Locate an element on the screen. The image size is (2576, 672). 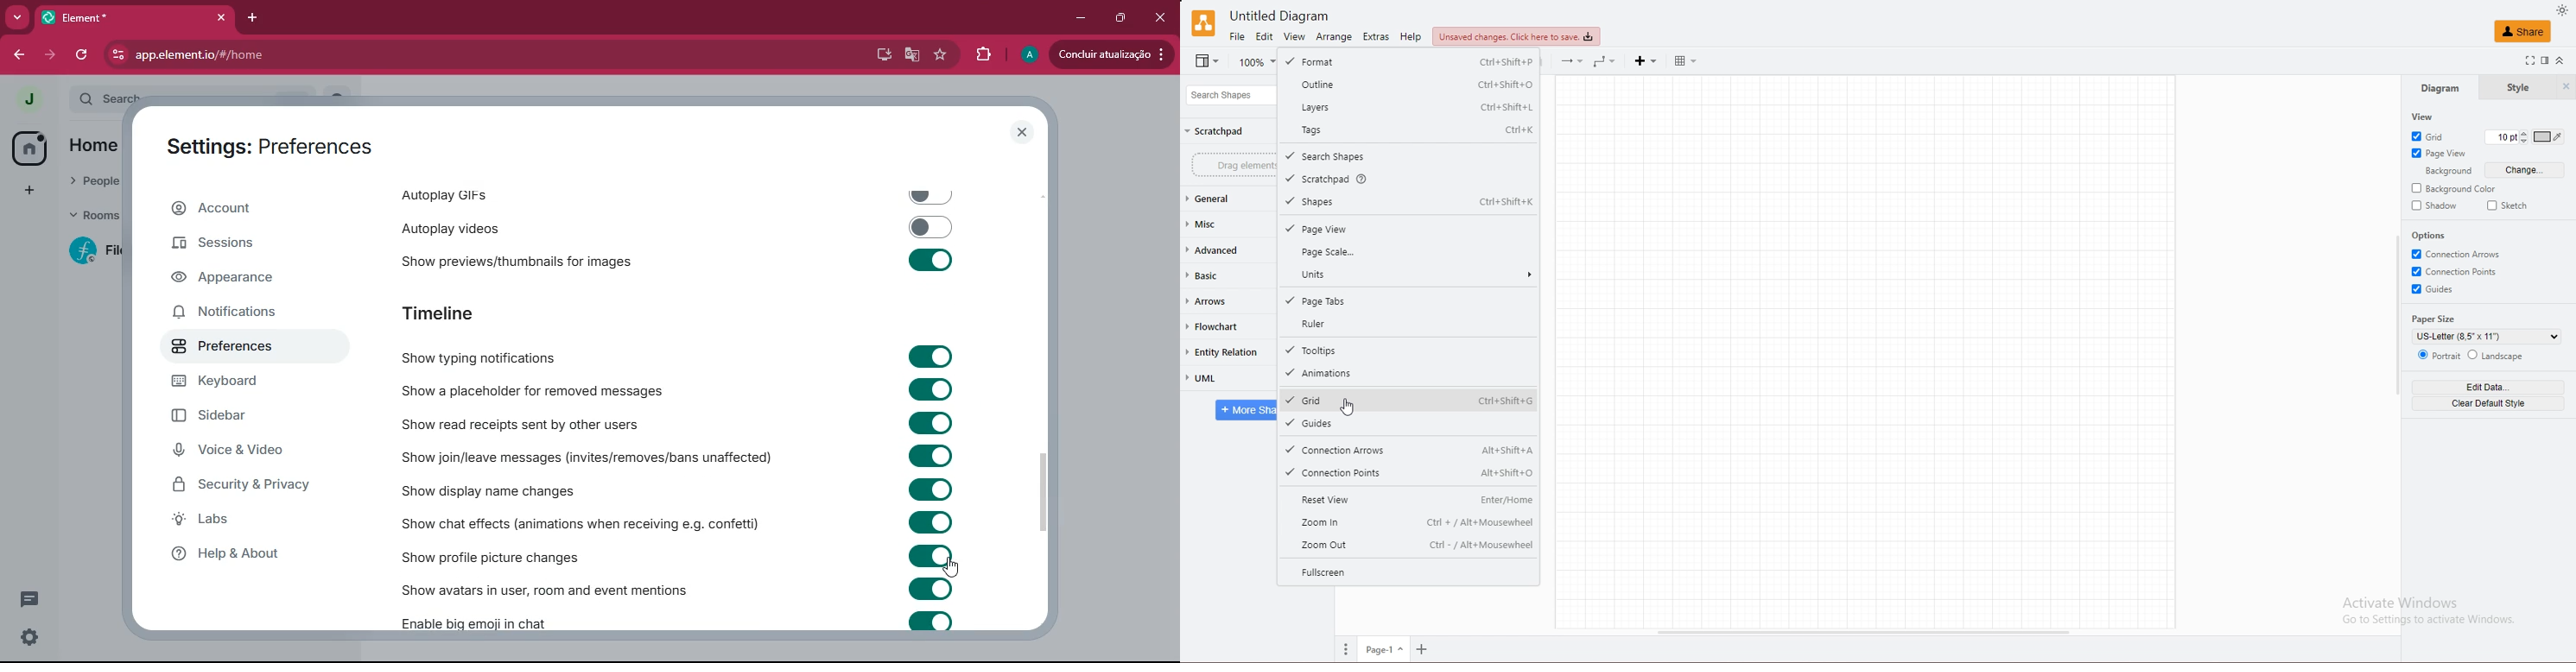
quick settings is located at coordinates (30, 638).